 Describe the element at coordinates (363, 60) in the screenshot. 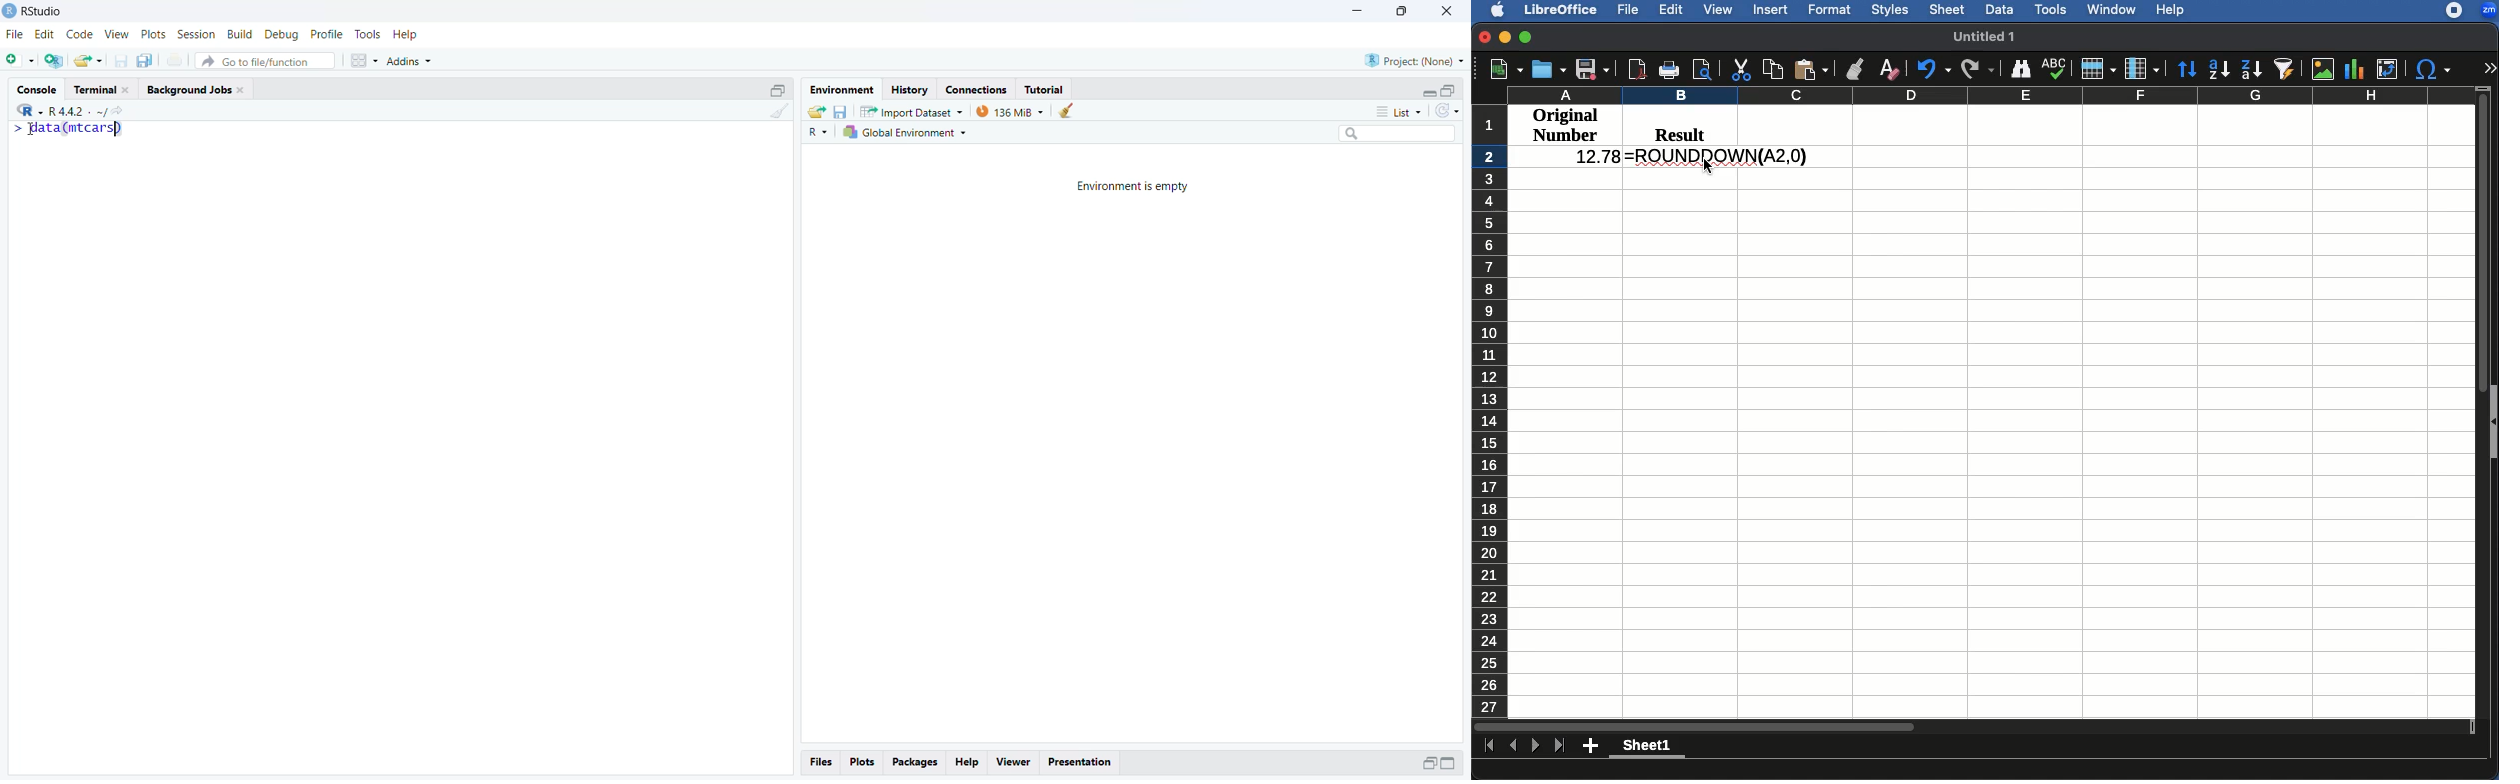

I see `Workspace panes` at that location.